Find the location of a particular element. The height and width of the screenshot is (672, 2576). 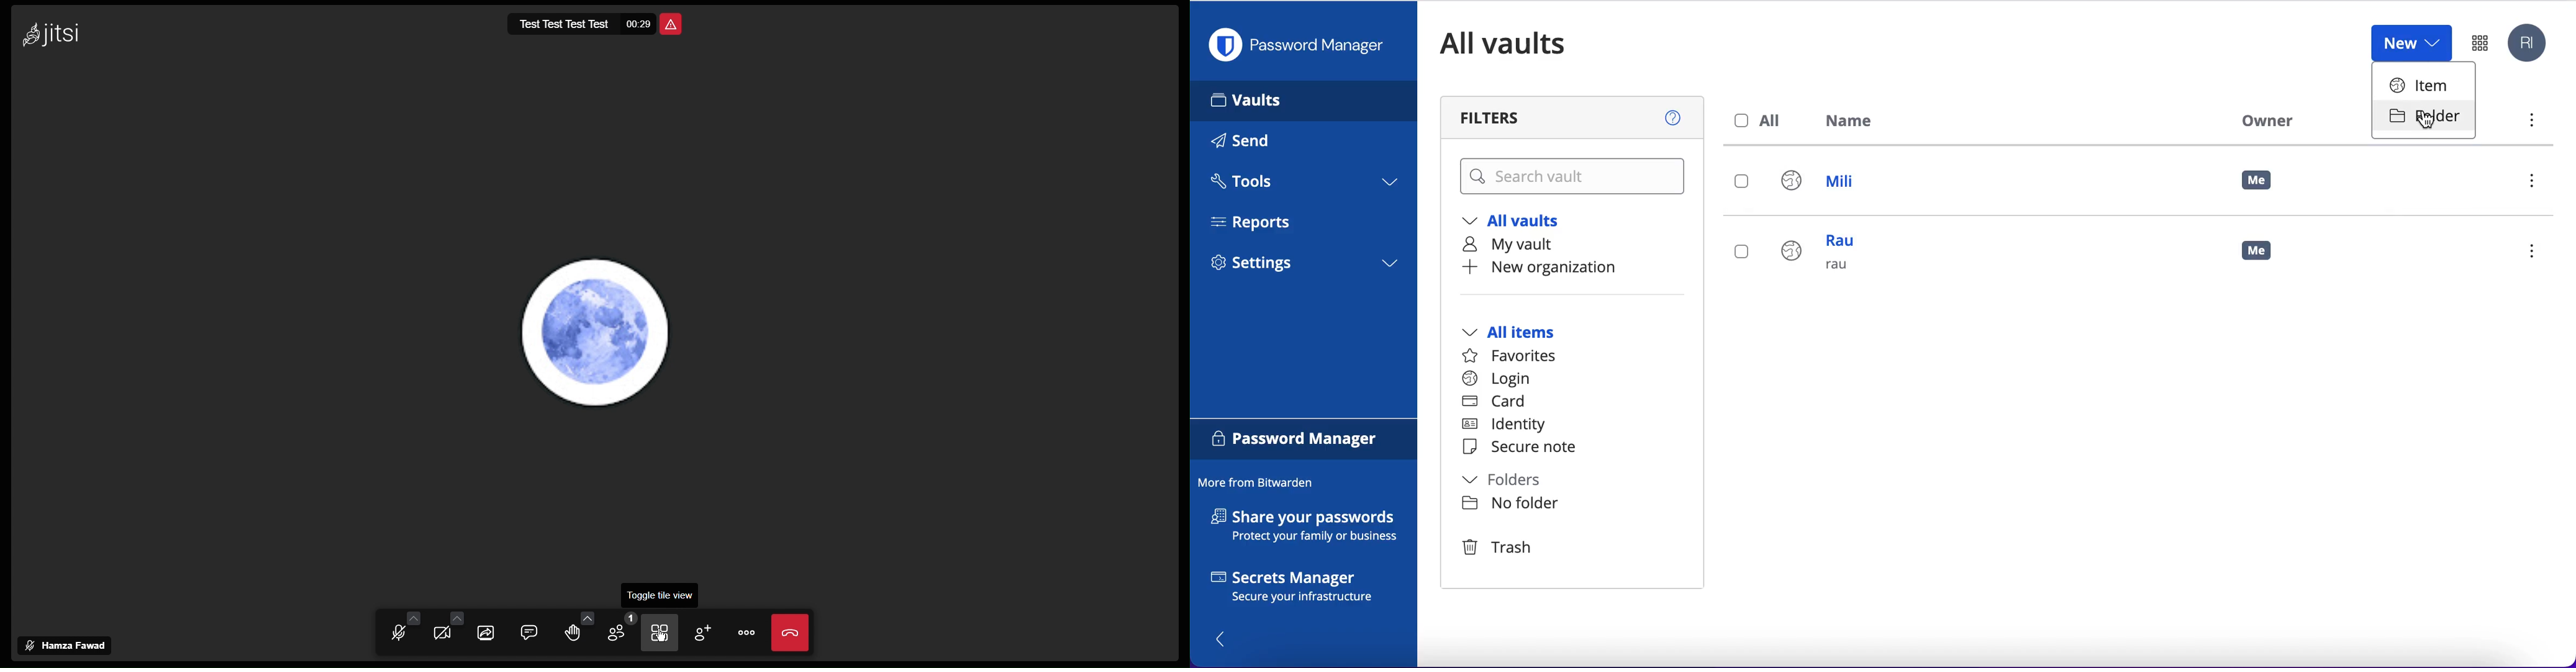

new is located at coordinates (2410, 42).